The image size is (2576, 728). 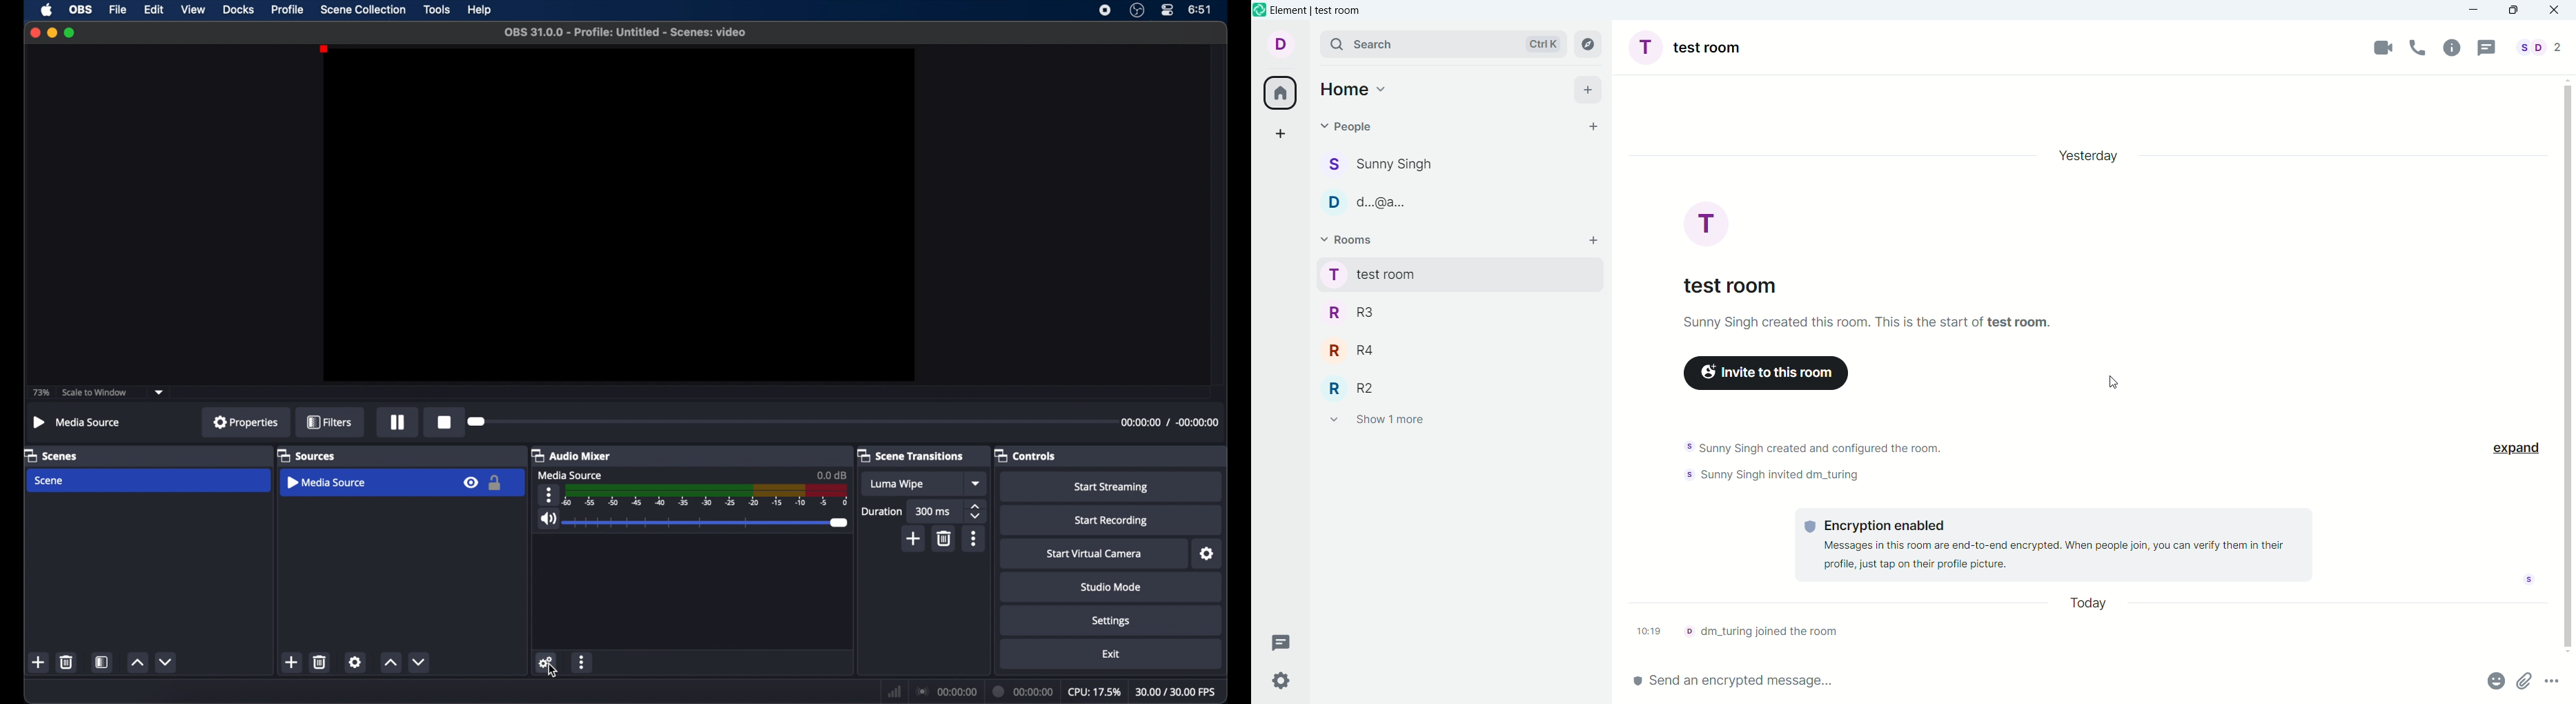 What do you see at coordinates (1348, 127) in the screenshot?
I see `invite` at bounding box center [1348, 127].